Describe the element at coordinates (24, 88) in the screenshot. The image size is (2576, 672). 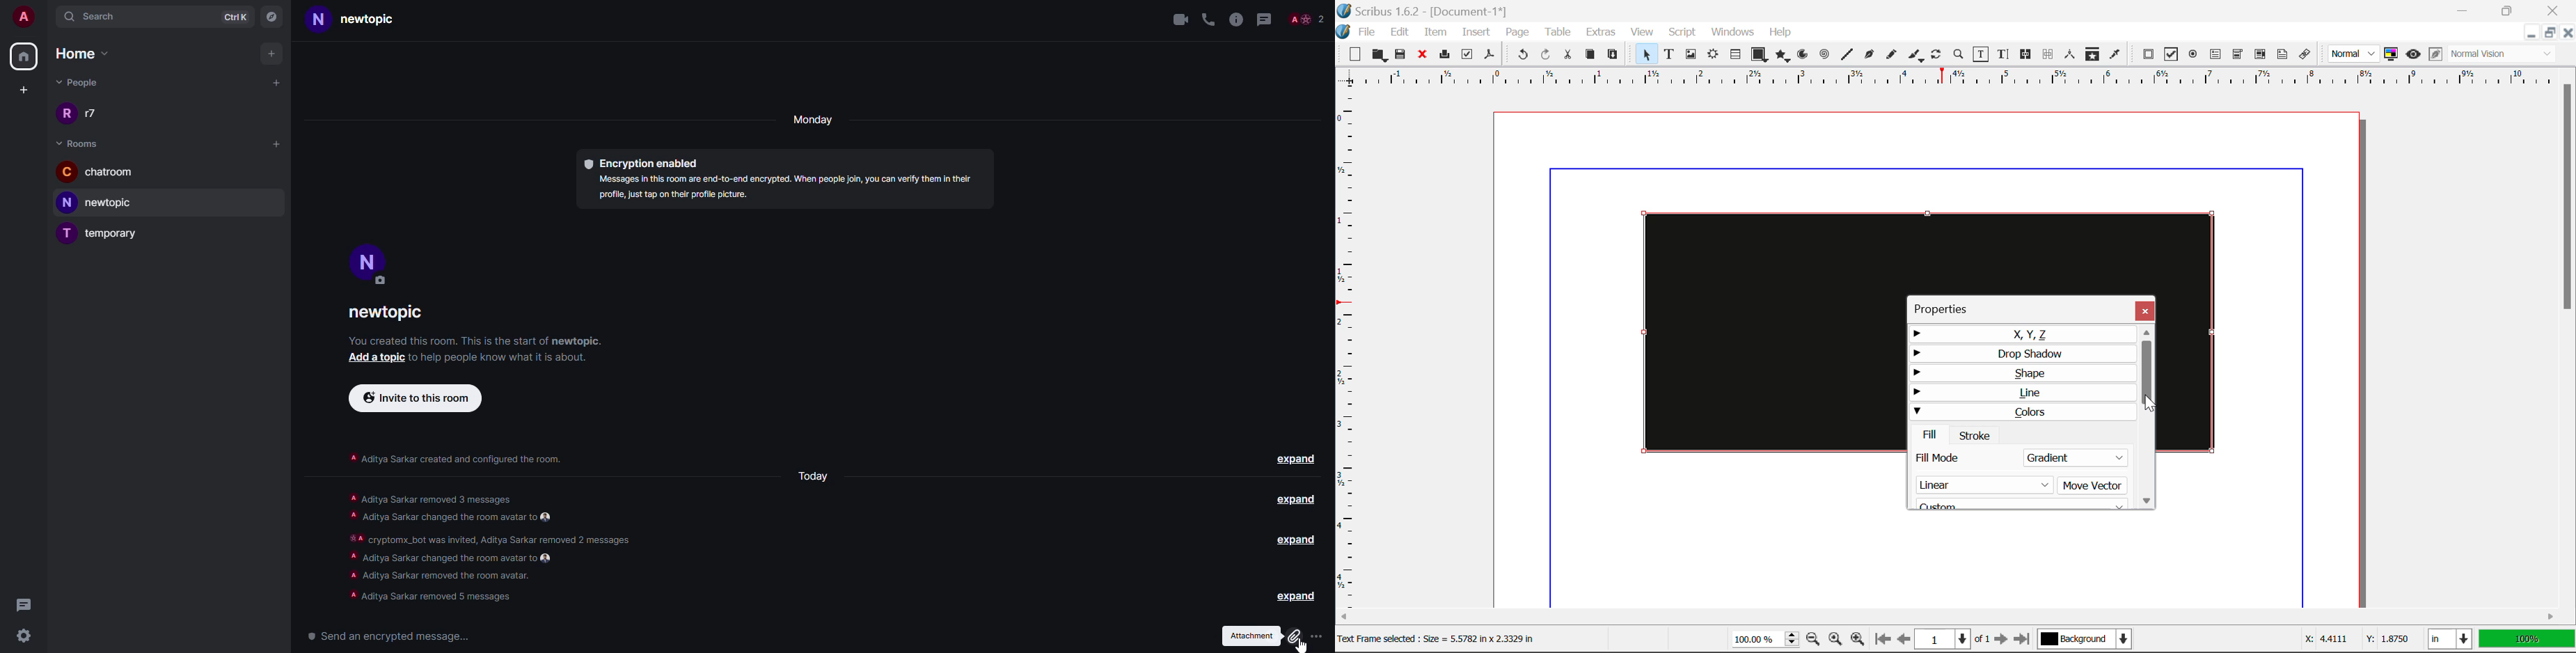
I see `create space` at that location.